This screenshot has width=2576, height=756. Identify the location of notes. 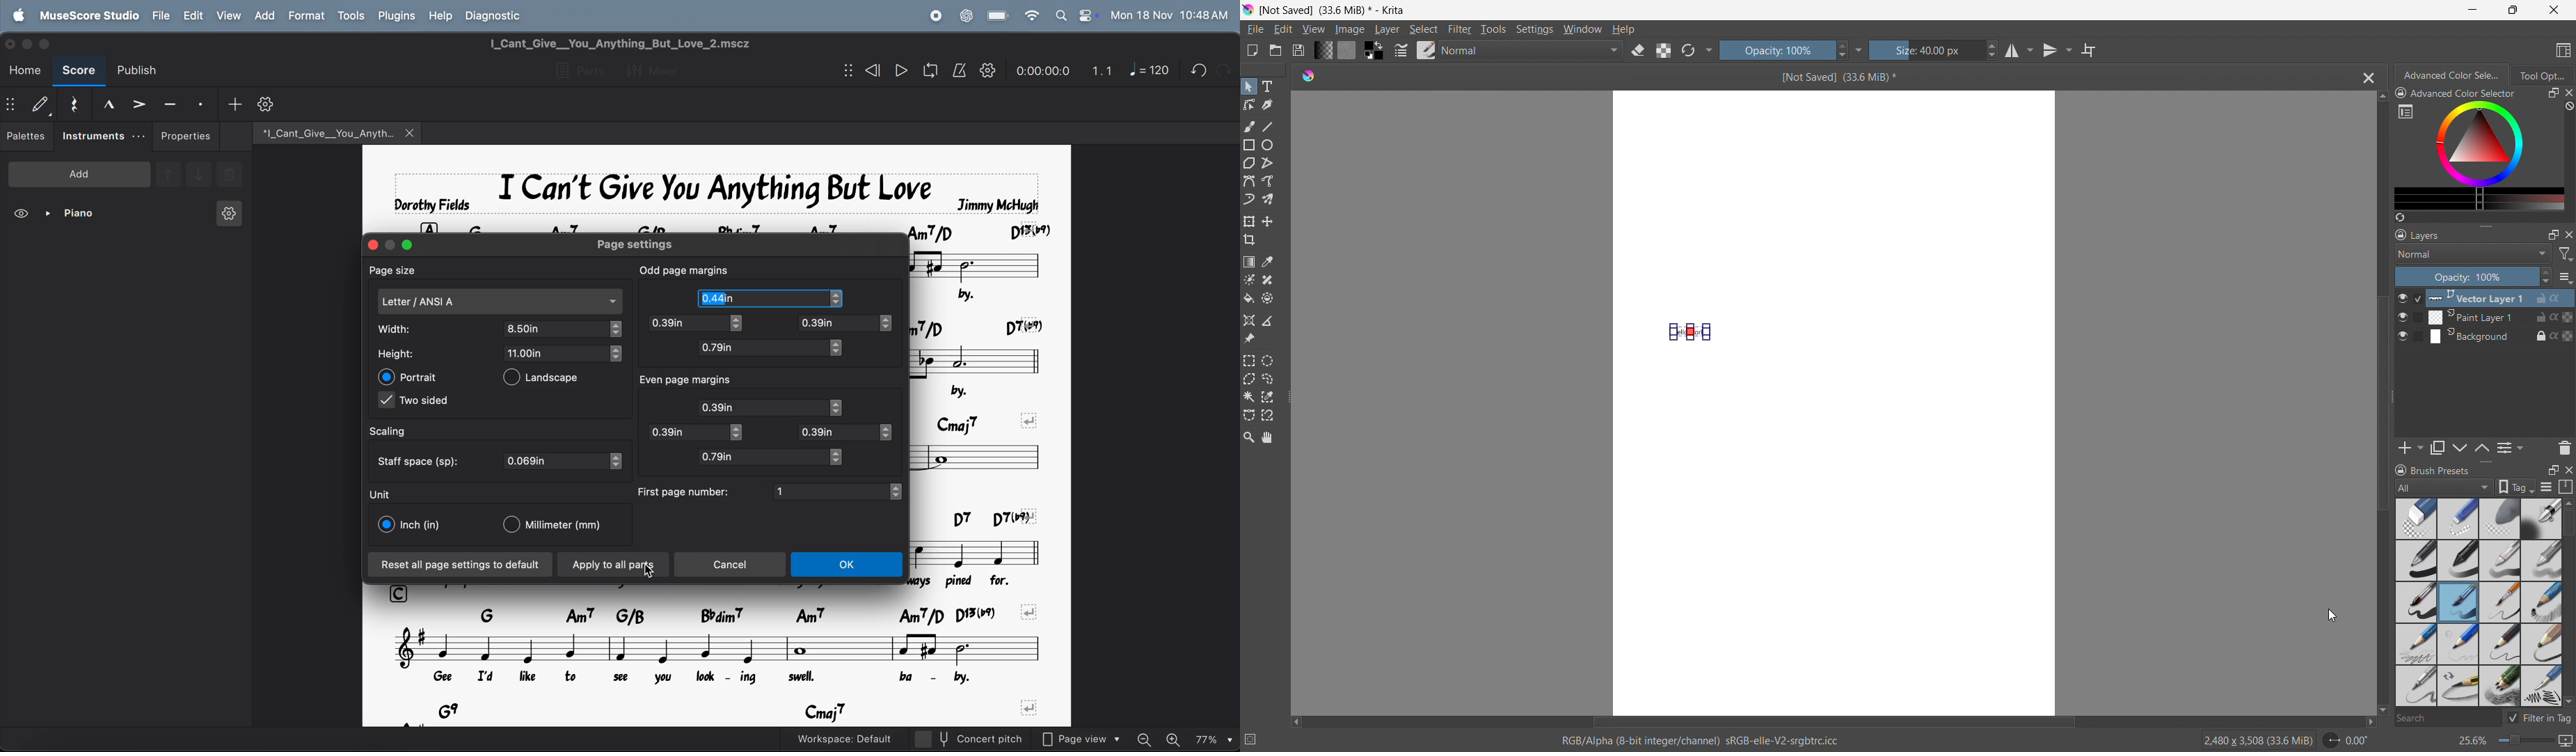
(720, 647).